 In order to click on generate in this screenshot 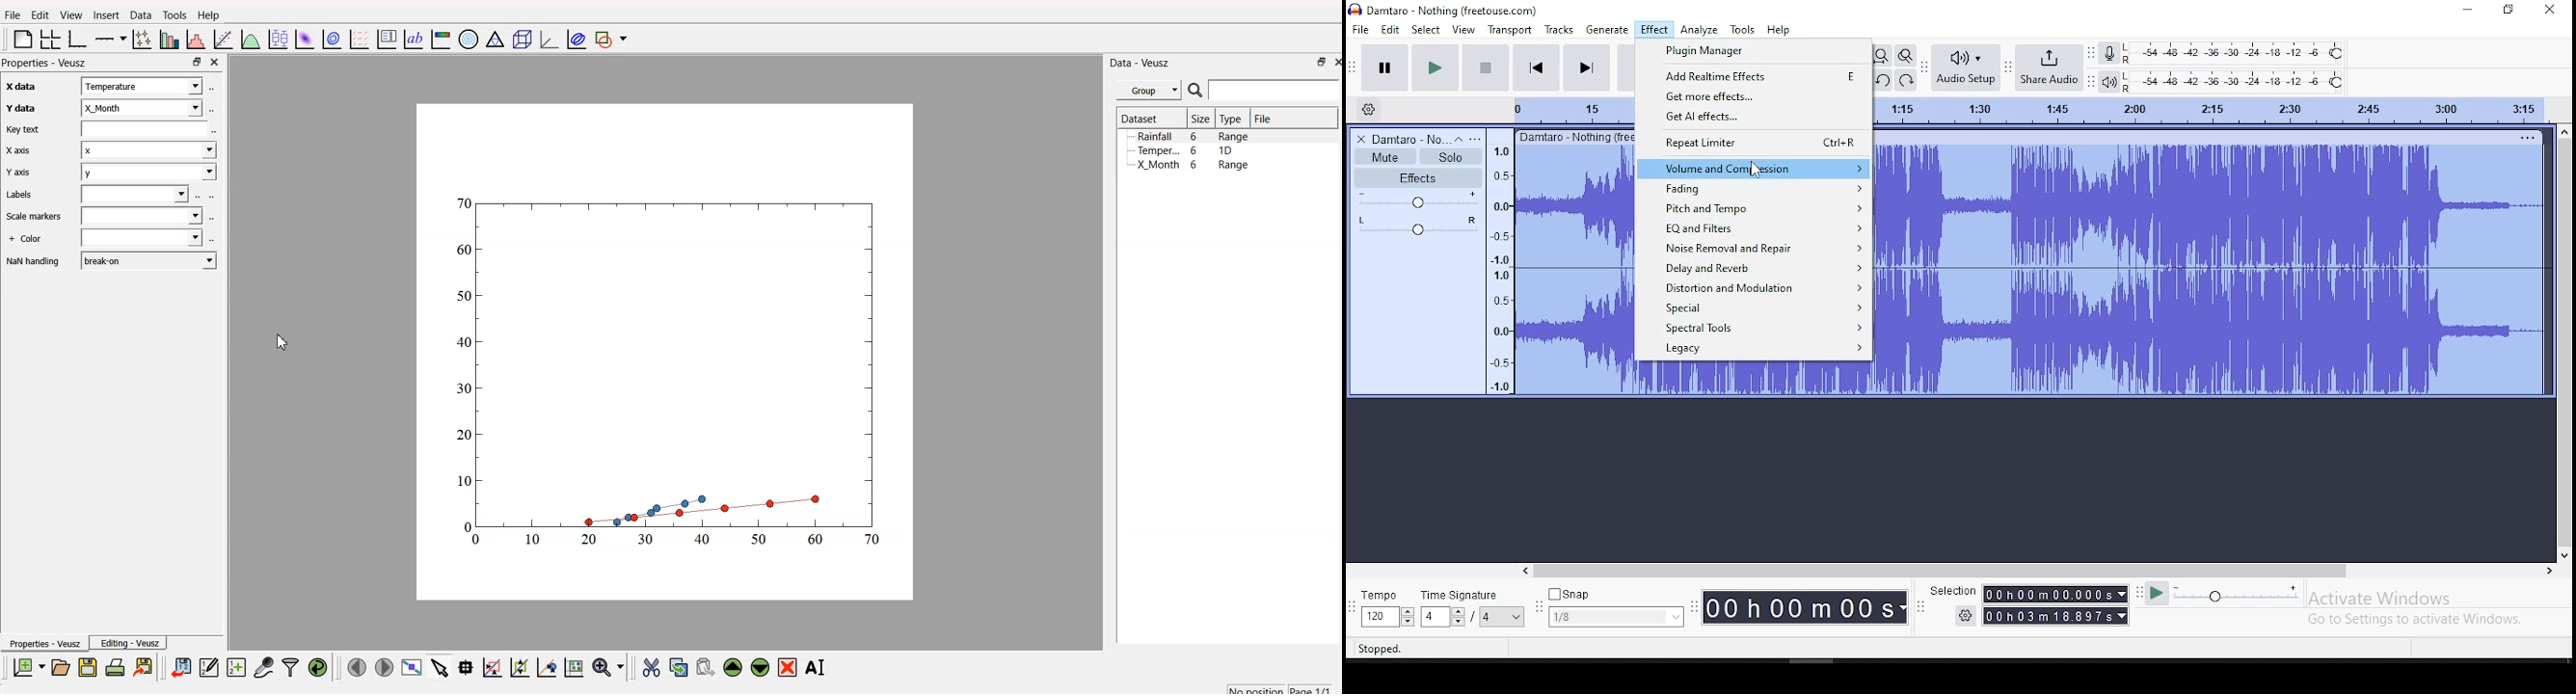, I will do `click(1606, 29)`.